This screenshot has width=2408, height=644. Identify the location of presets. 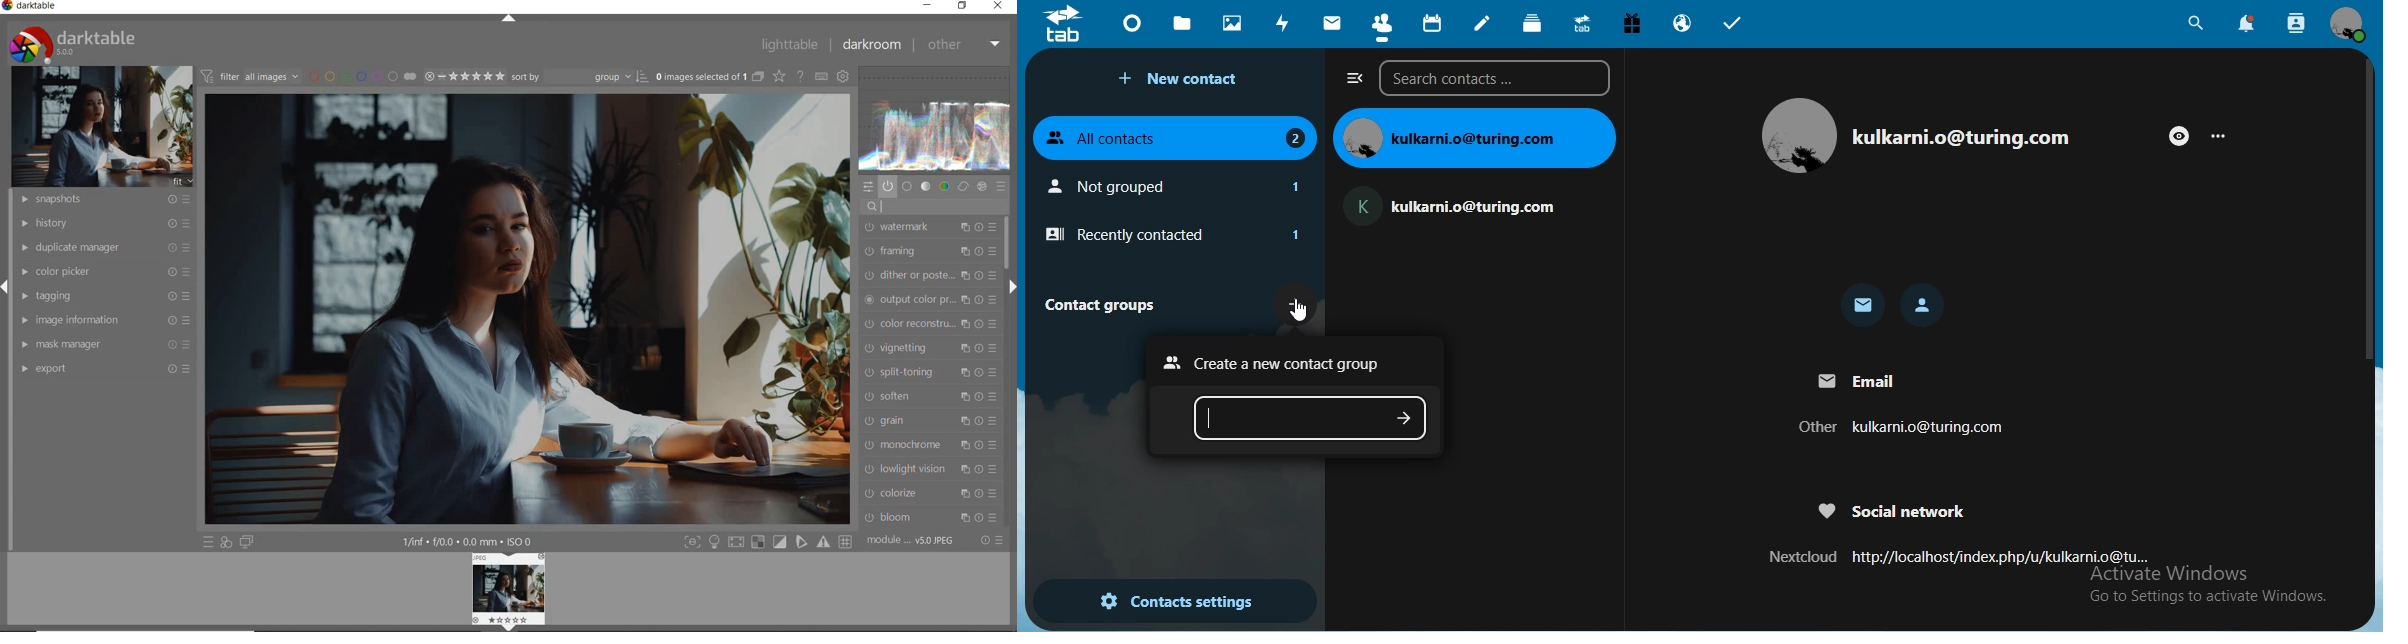
(1001, 186).